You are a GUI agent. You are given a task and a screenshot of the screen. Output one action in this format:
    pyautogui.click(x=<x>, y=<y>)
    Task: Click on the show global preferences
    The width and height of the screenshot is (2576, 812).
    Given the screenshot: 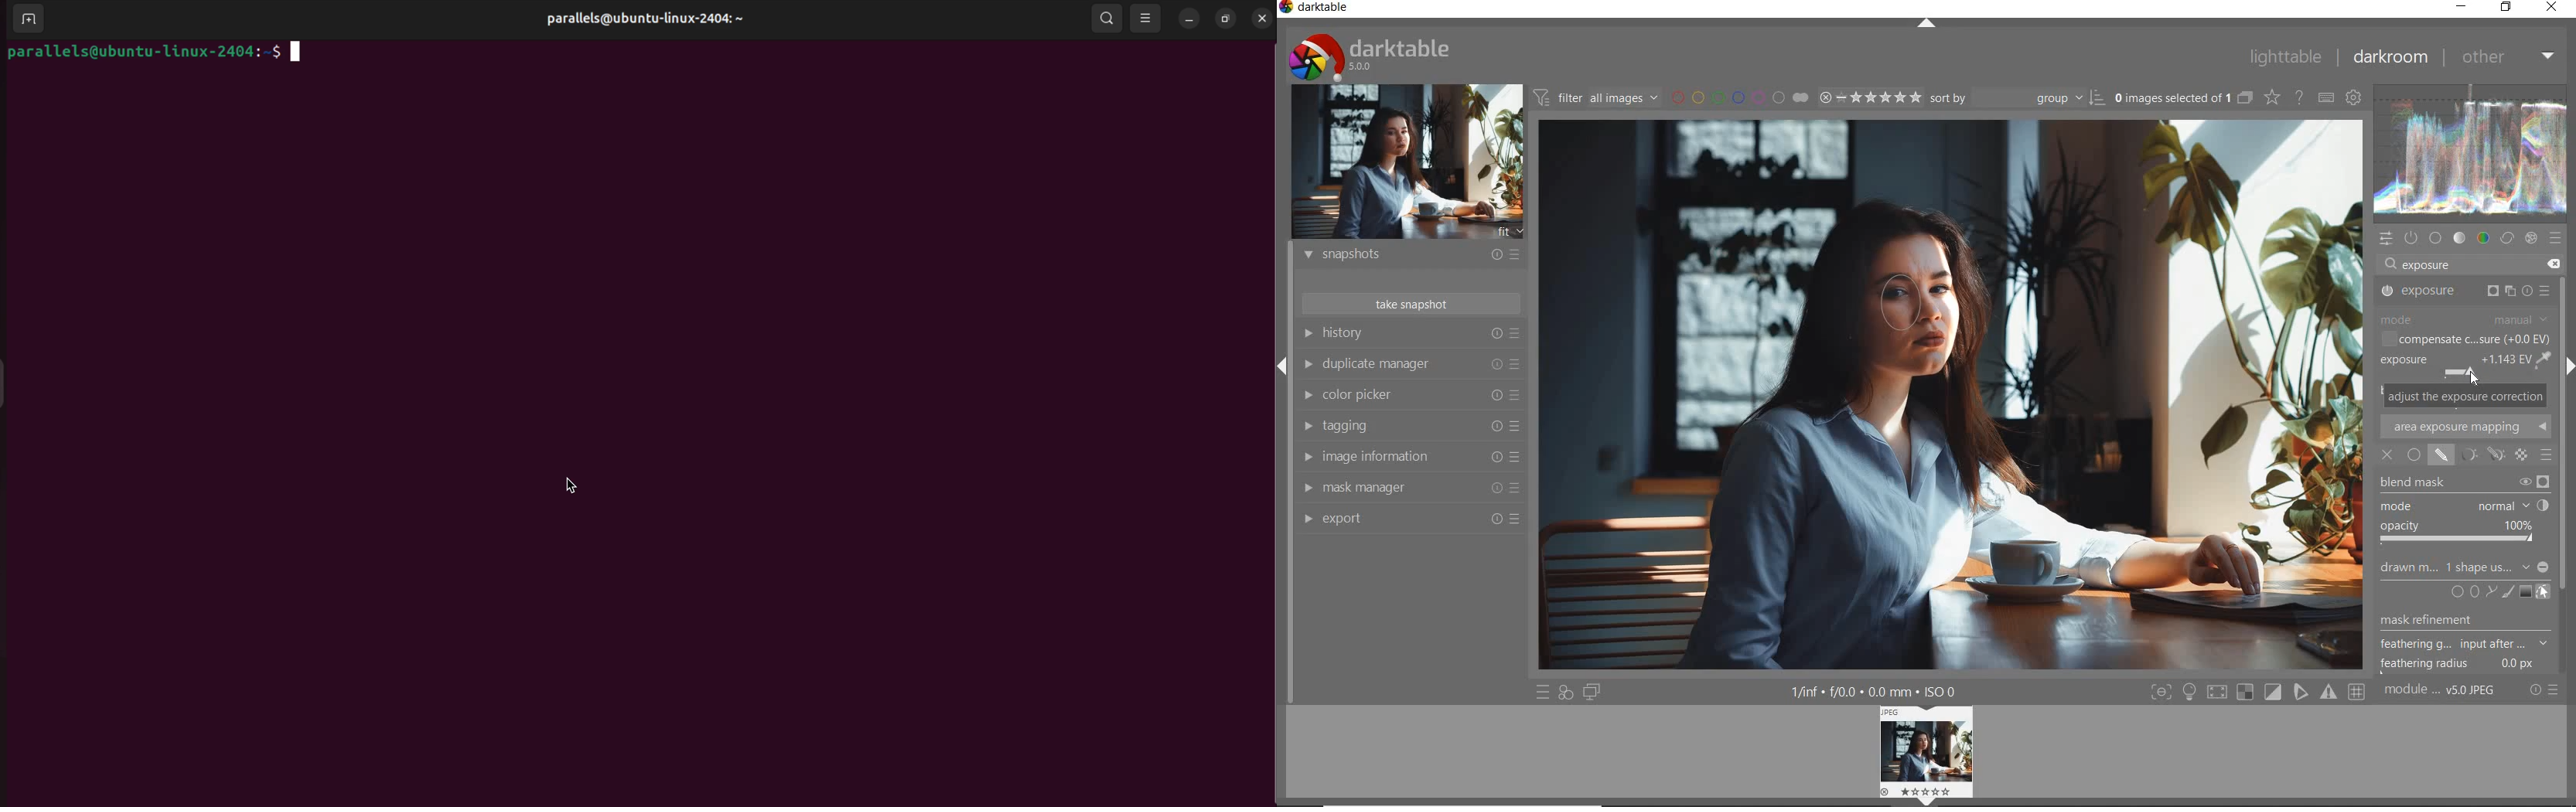 What is the action you would take?
    pyautogui.click(x=2354, y=97)
    